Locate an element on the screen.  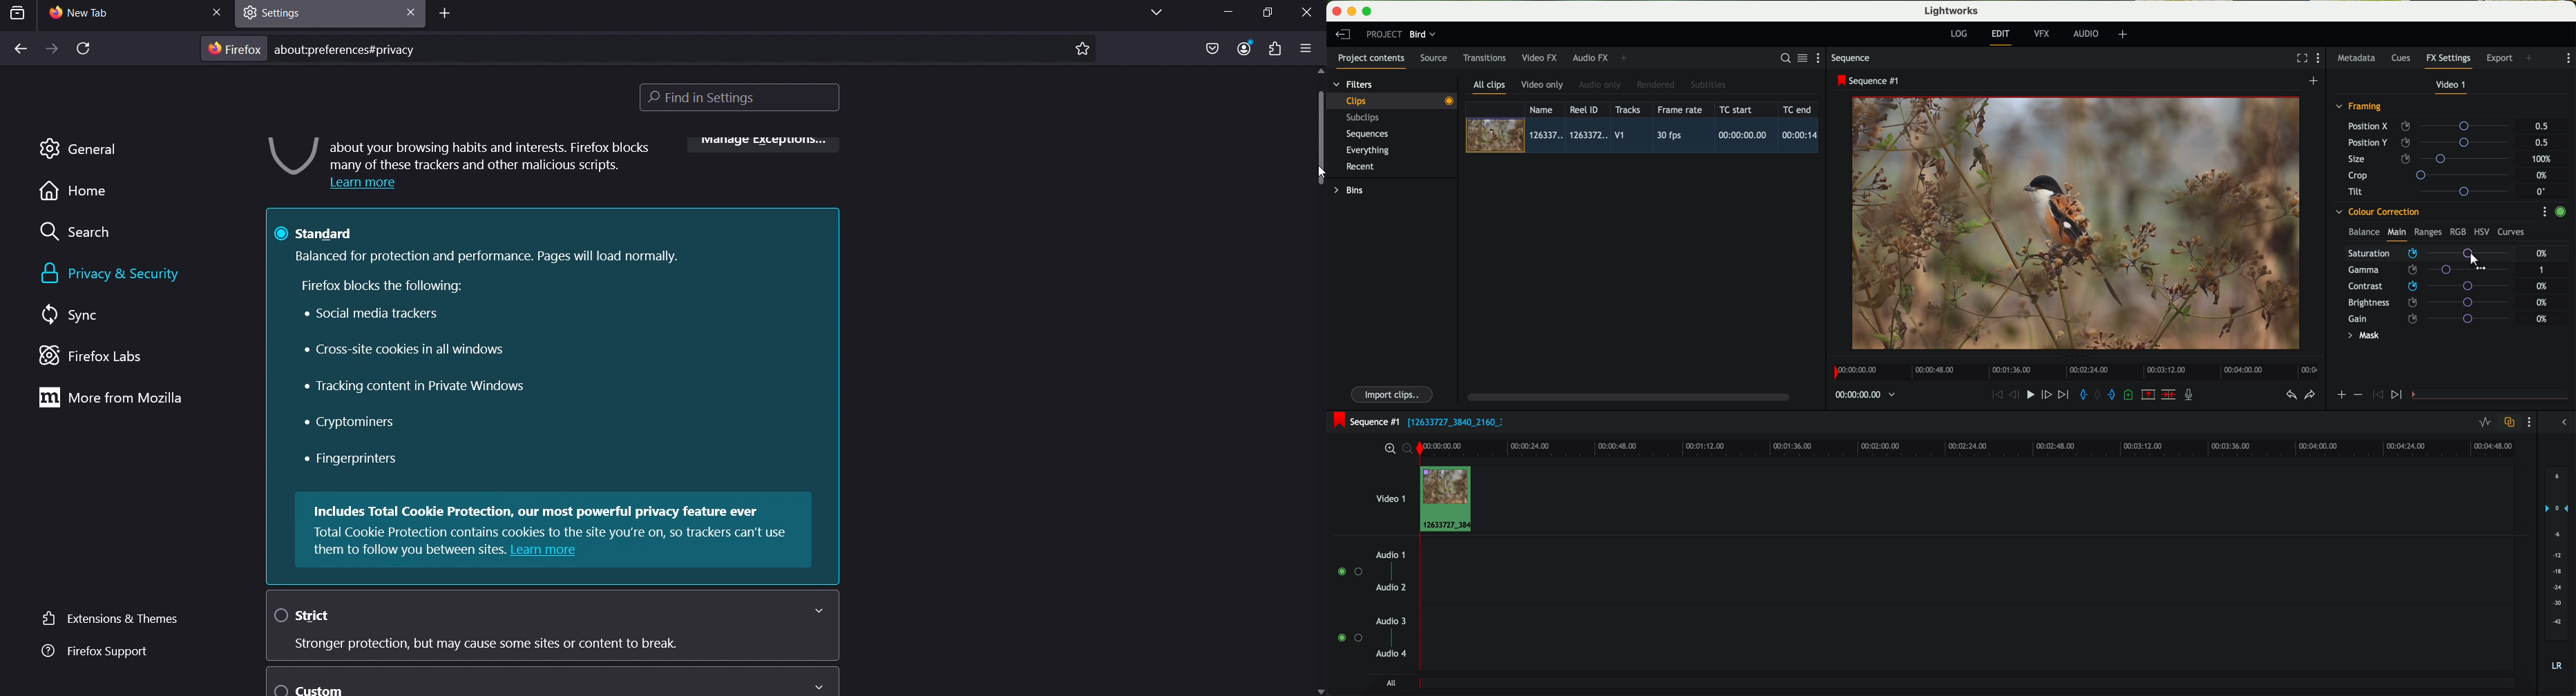
sequences is located at coordinates (1367, 135).